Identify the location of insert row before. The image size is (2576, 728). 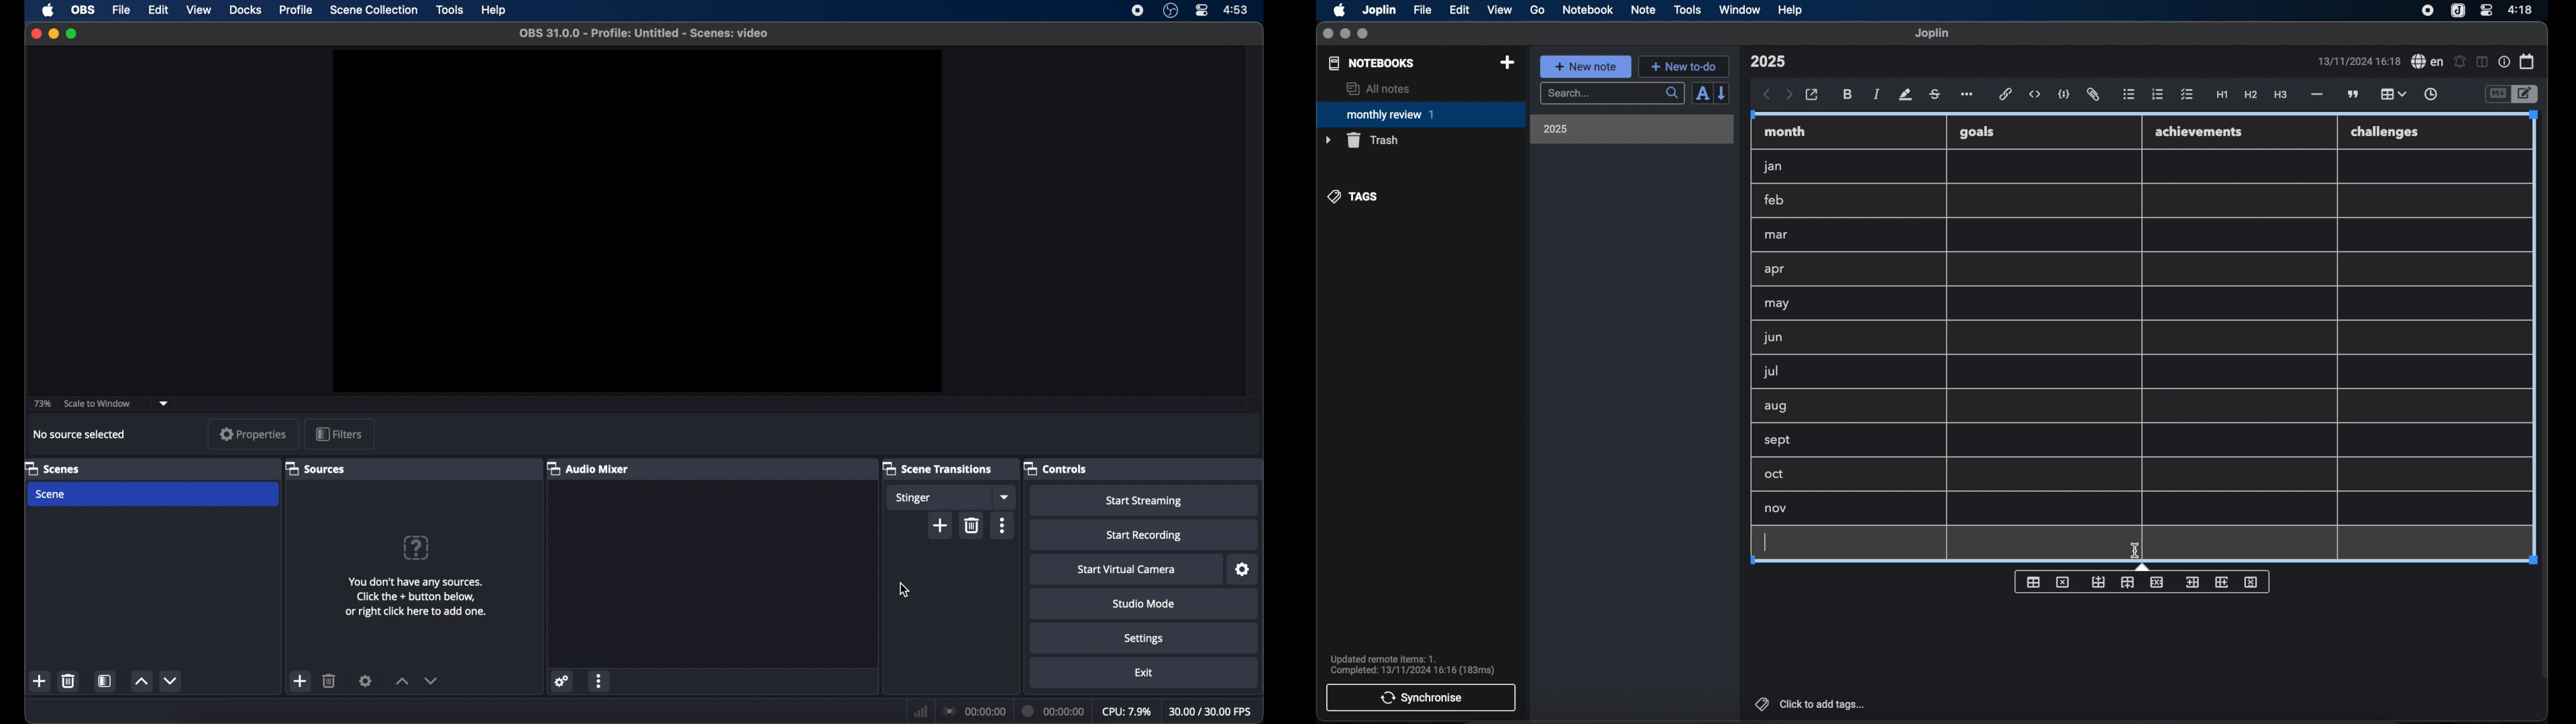
(2098, 582).